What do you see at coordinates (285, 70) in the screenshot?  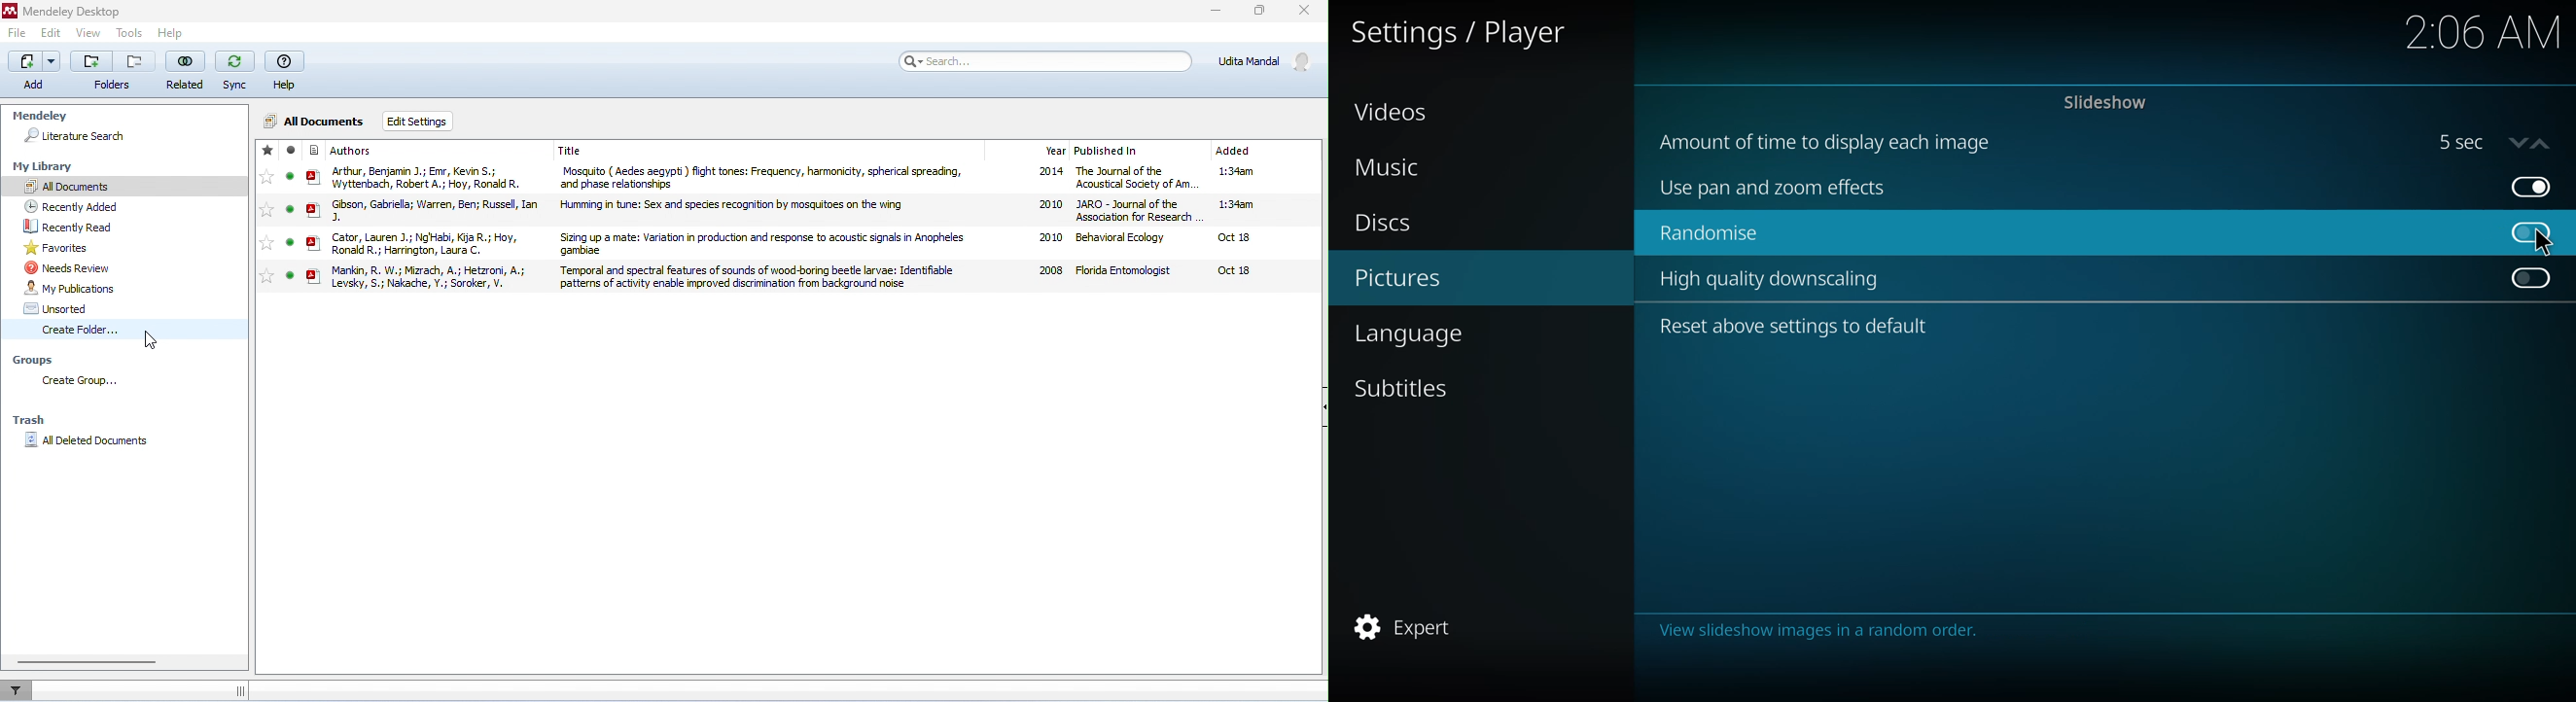 I see `help` at bounding box center [285, 70].